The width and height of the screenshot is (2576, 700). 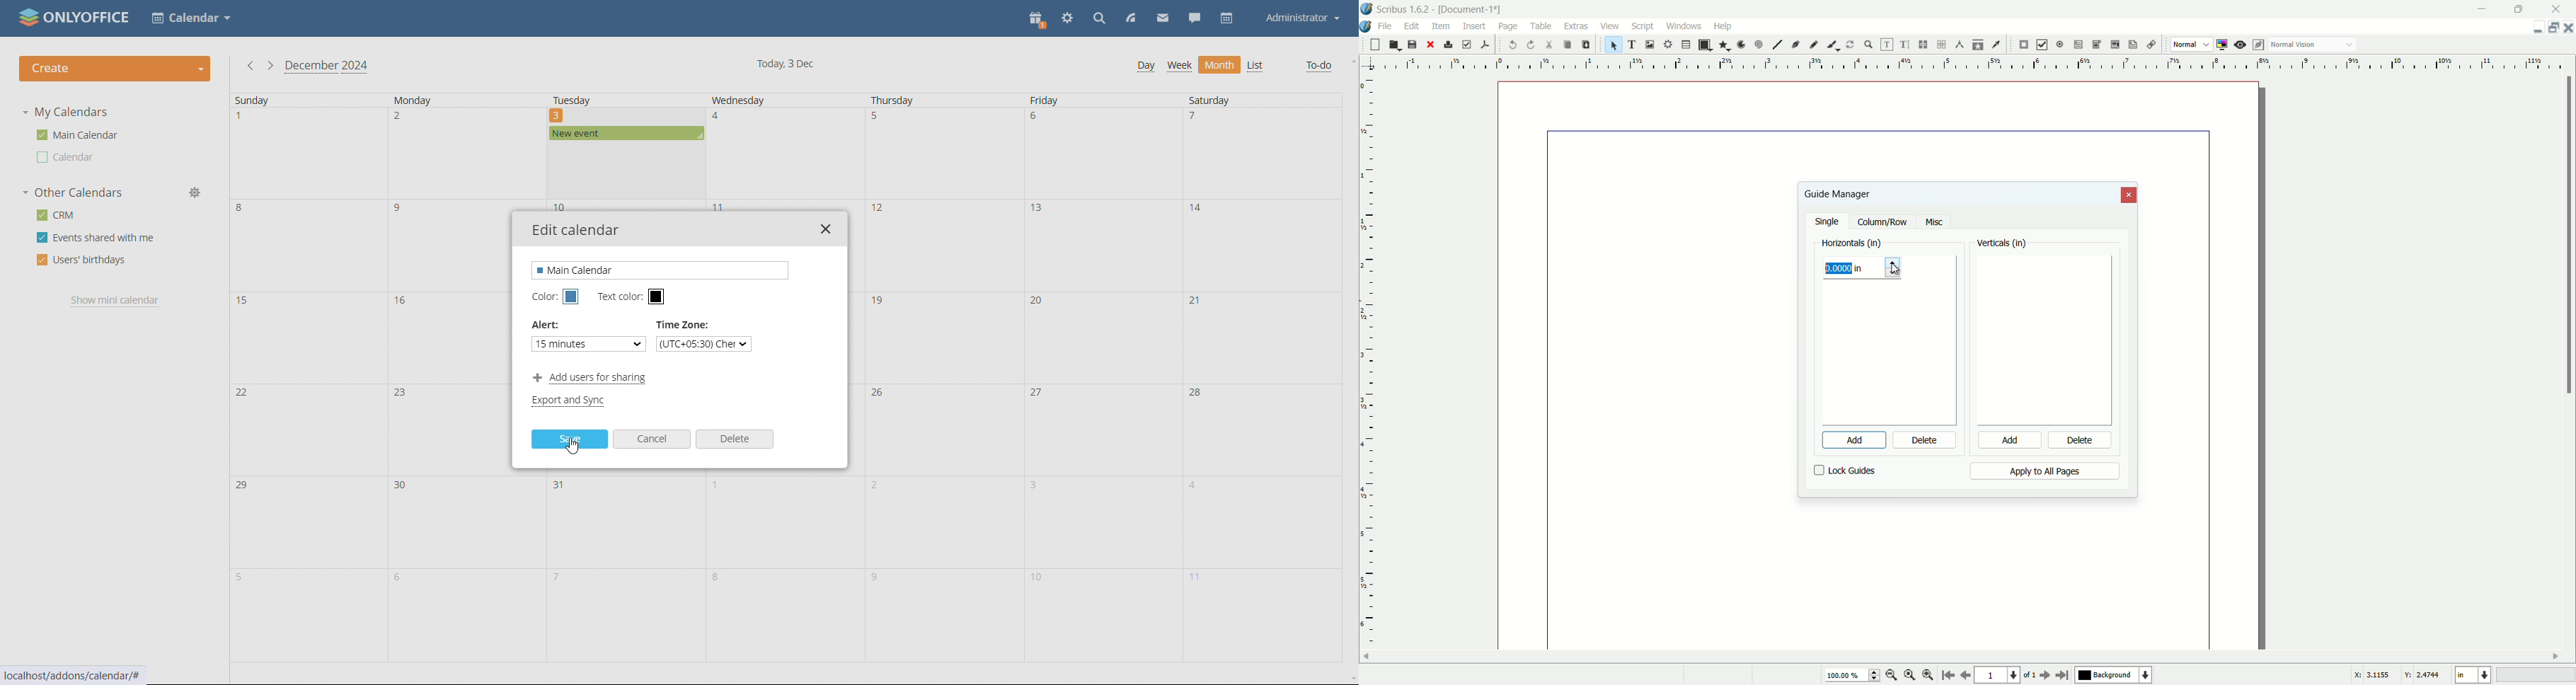 I want to click on color, so click(x=543, y=297).